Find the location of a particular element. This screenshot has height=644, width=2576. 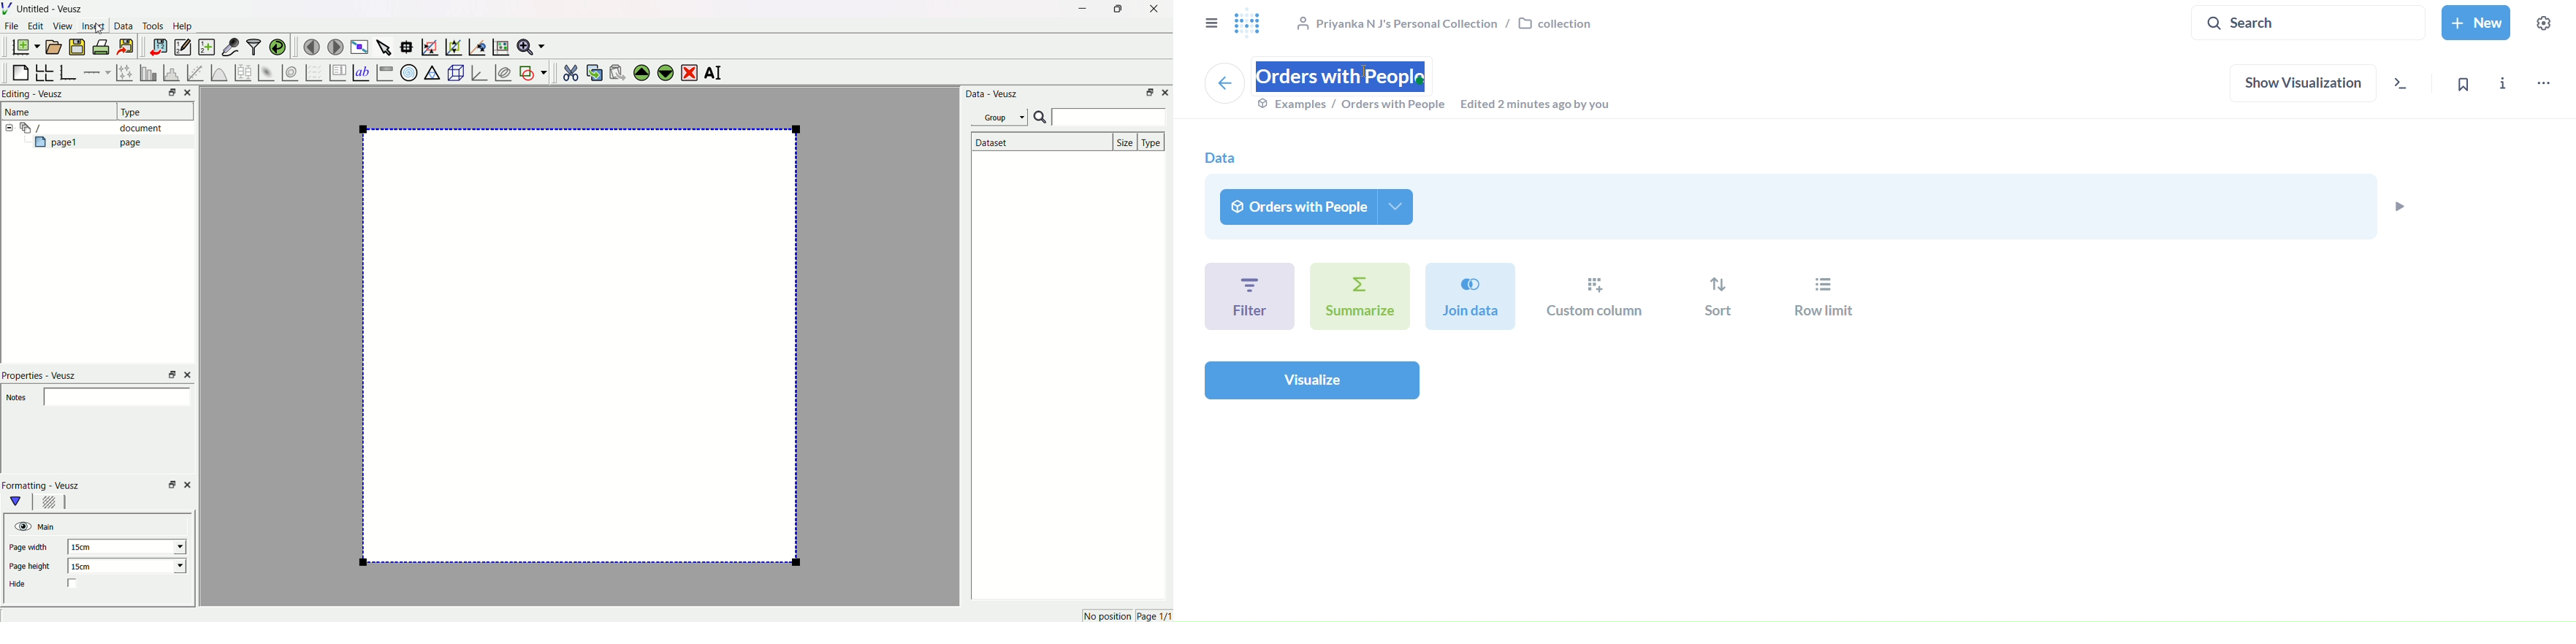

recenter the graph axes is located at coordinates (475, 44).